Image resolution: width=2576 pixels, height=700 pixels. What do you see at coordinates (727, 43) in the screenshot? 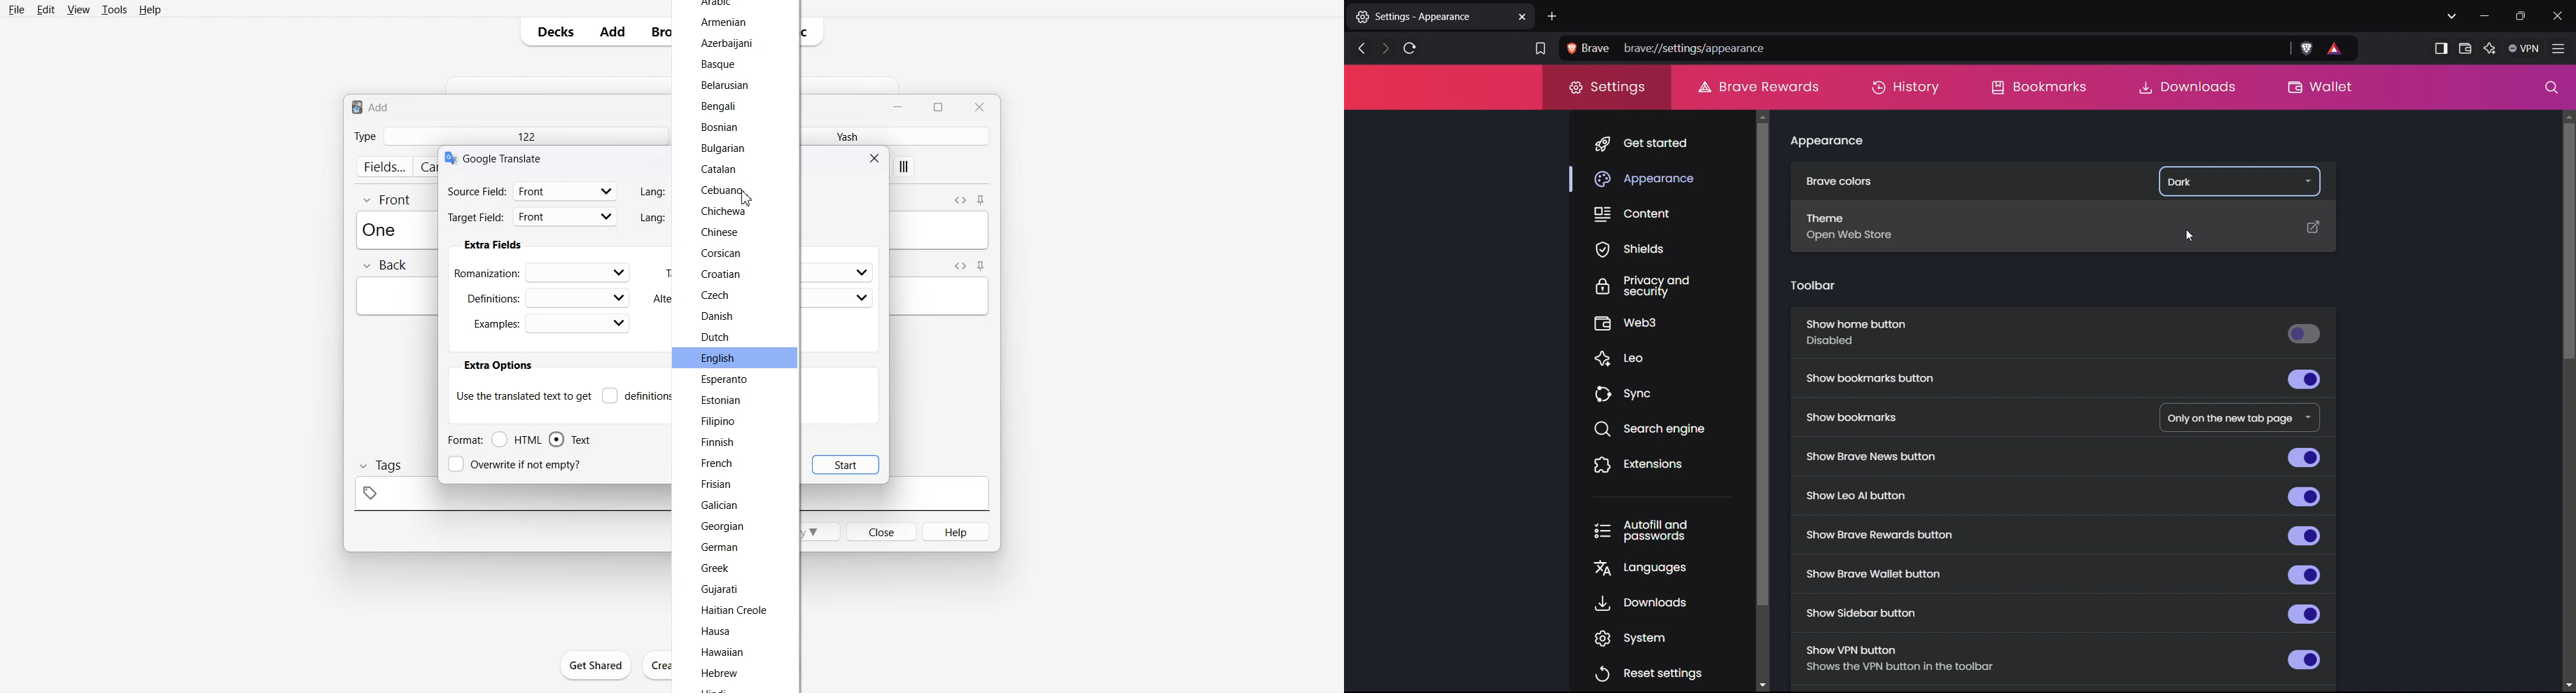
I see `Azerbaijani` at bounding box center [727, 43].